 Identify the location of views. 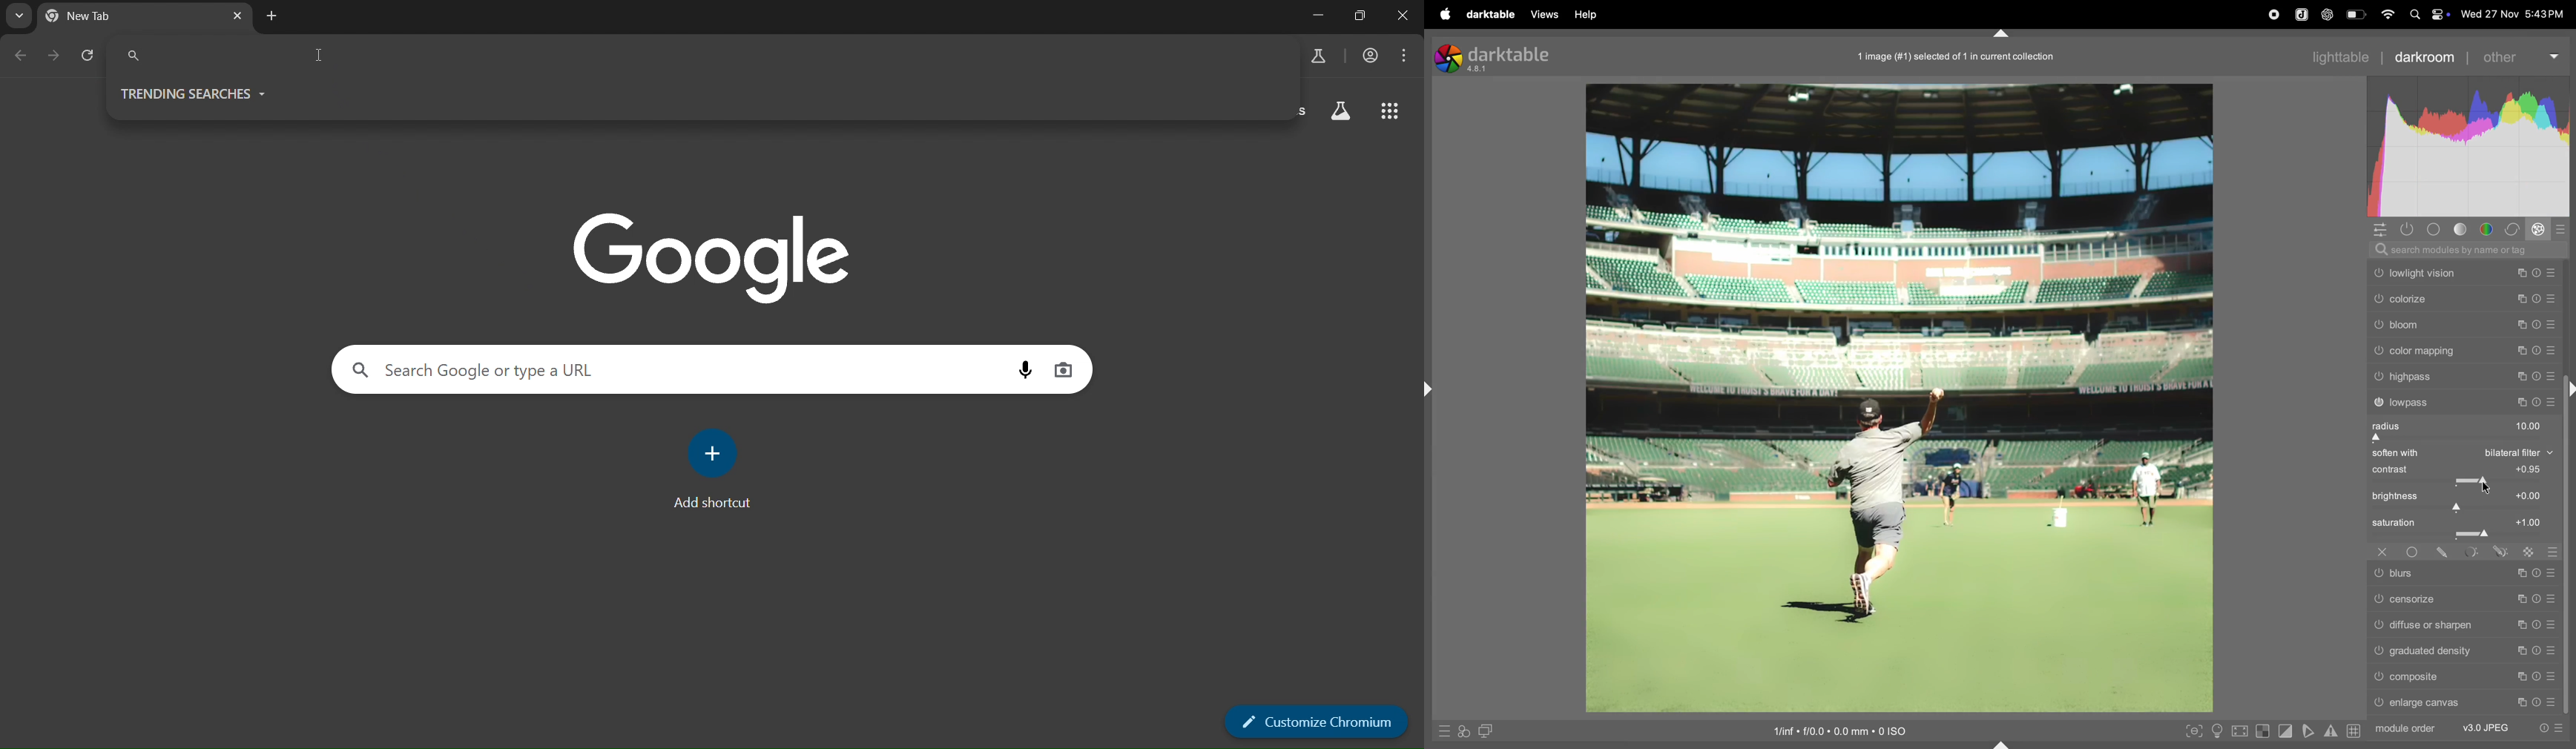
(1540, 14).